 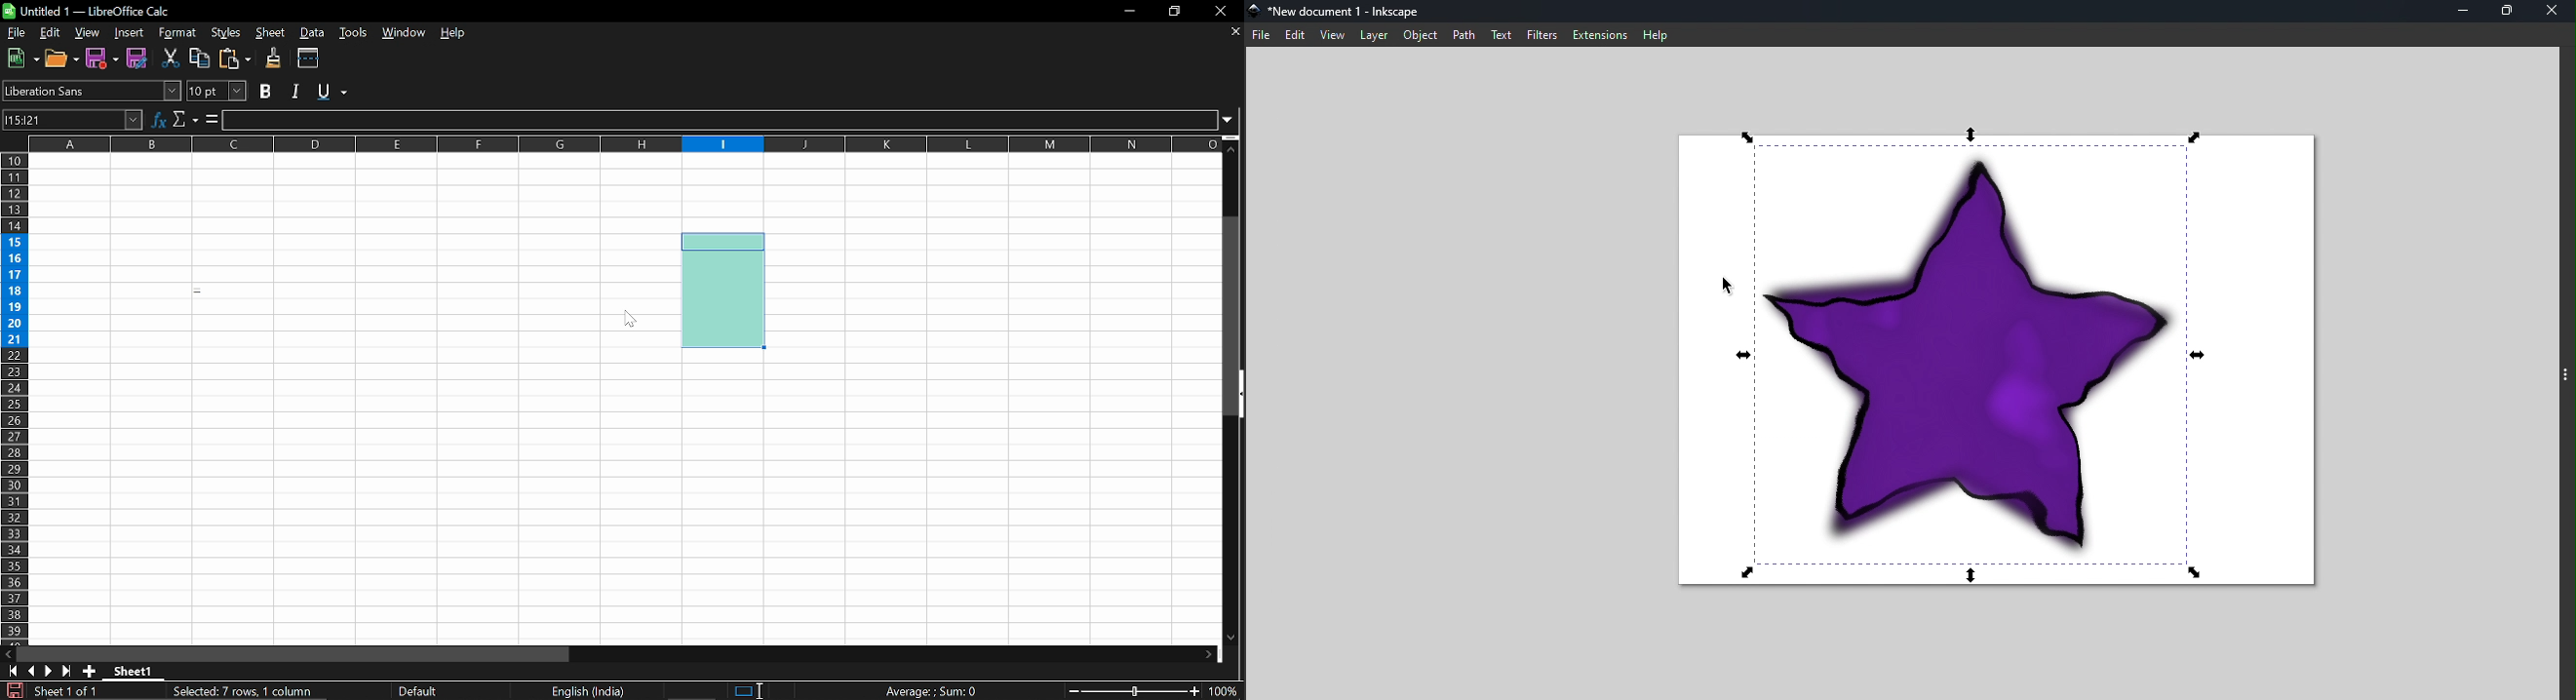 What do you see at coordinates (8, 653) in the screenshot?
I see `Move left` at bounding box center [8, 653].